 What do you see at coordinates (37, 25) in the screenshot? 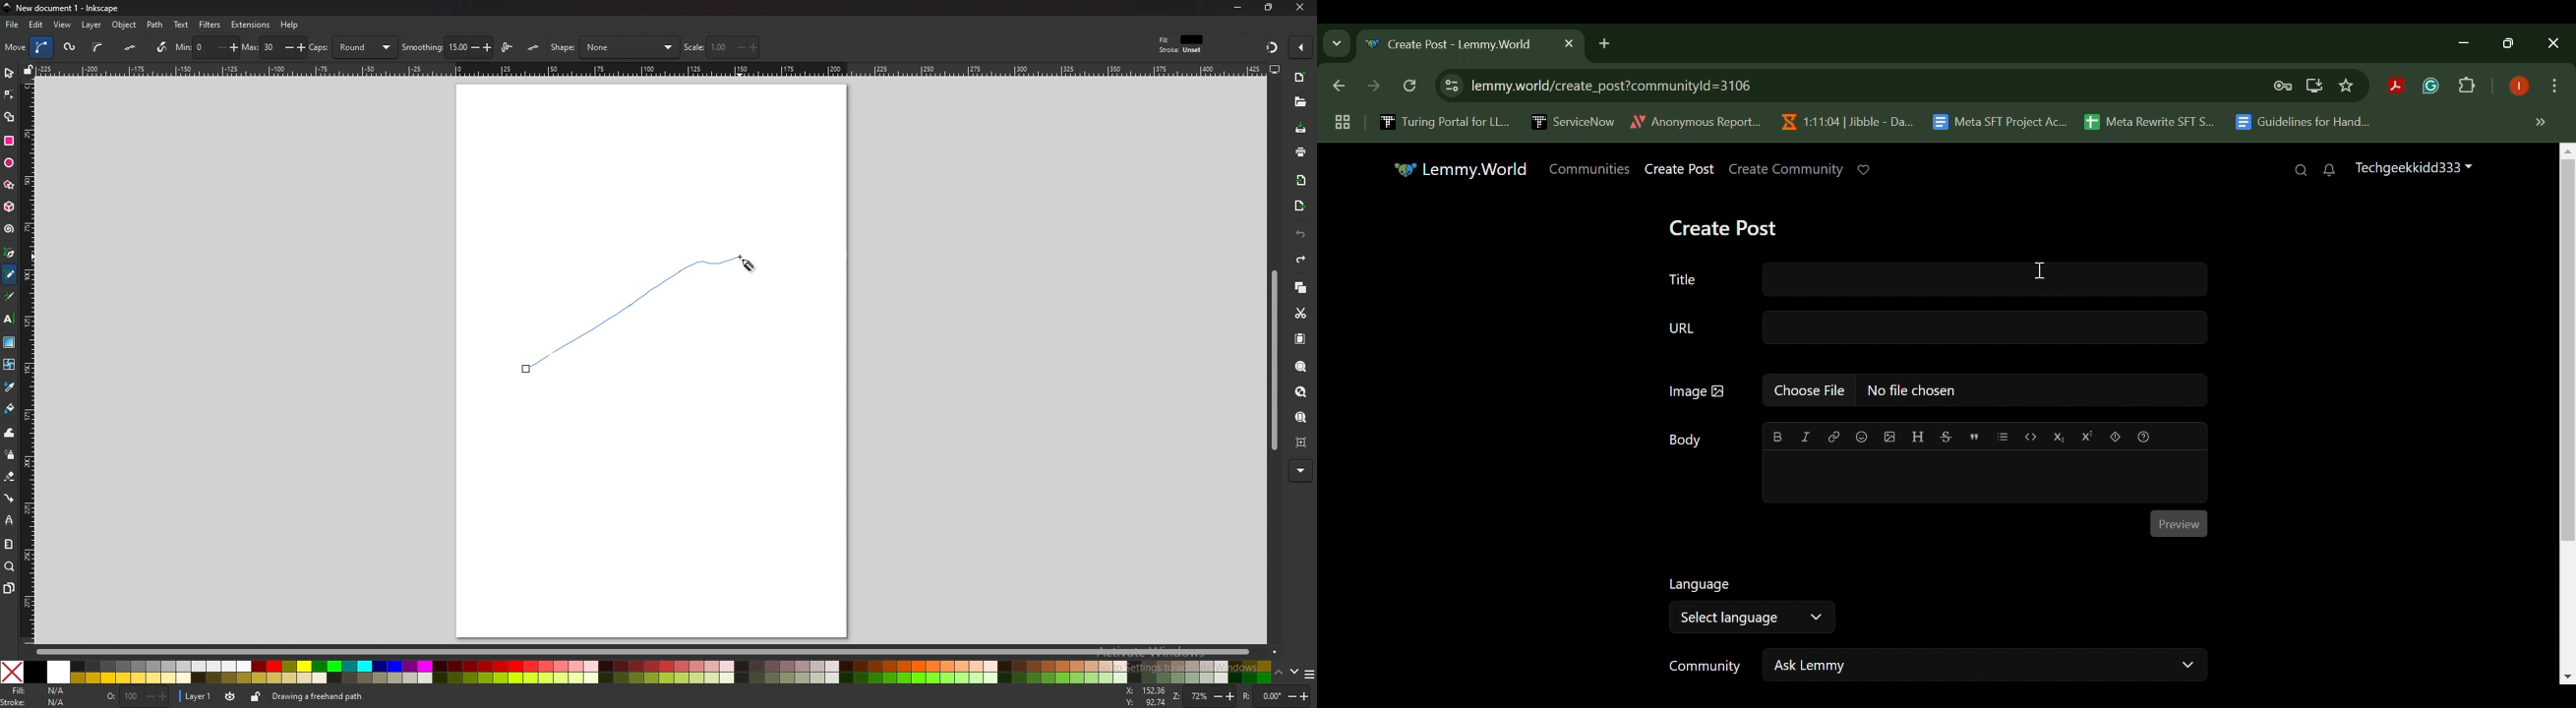
I see `edit` at bounding box center [37, 25].